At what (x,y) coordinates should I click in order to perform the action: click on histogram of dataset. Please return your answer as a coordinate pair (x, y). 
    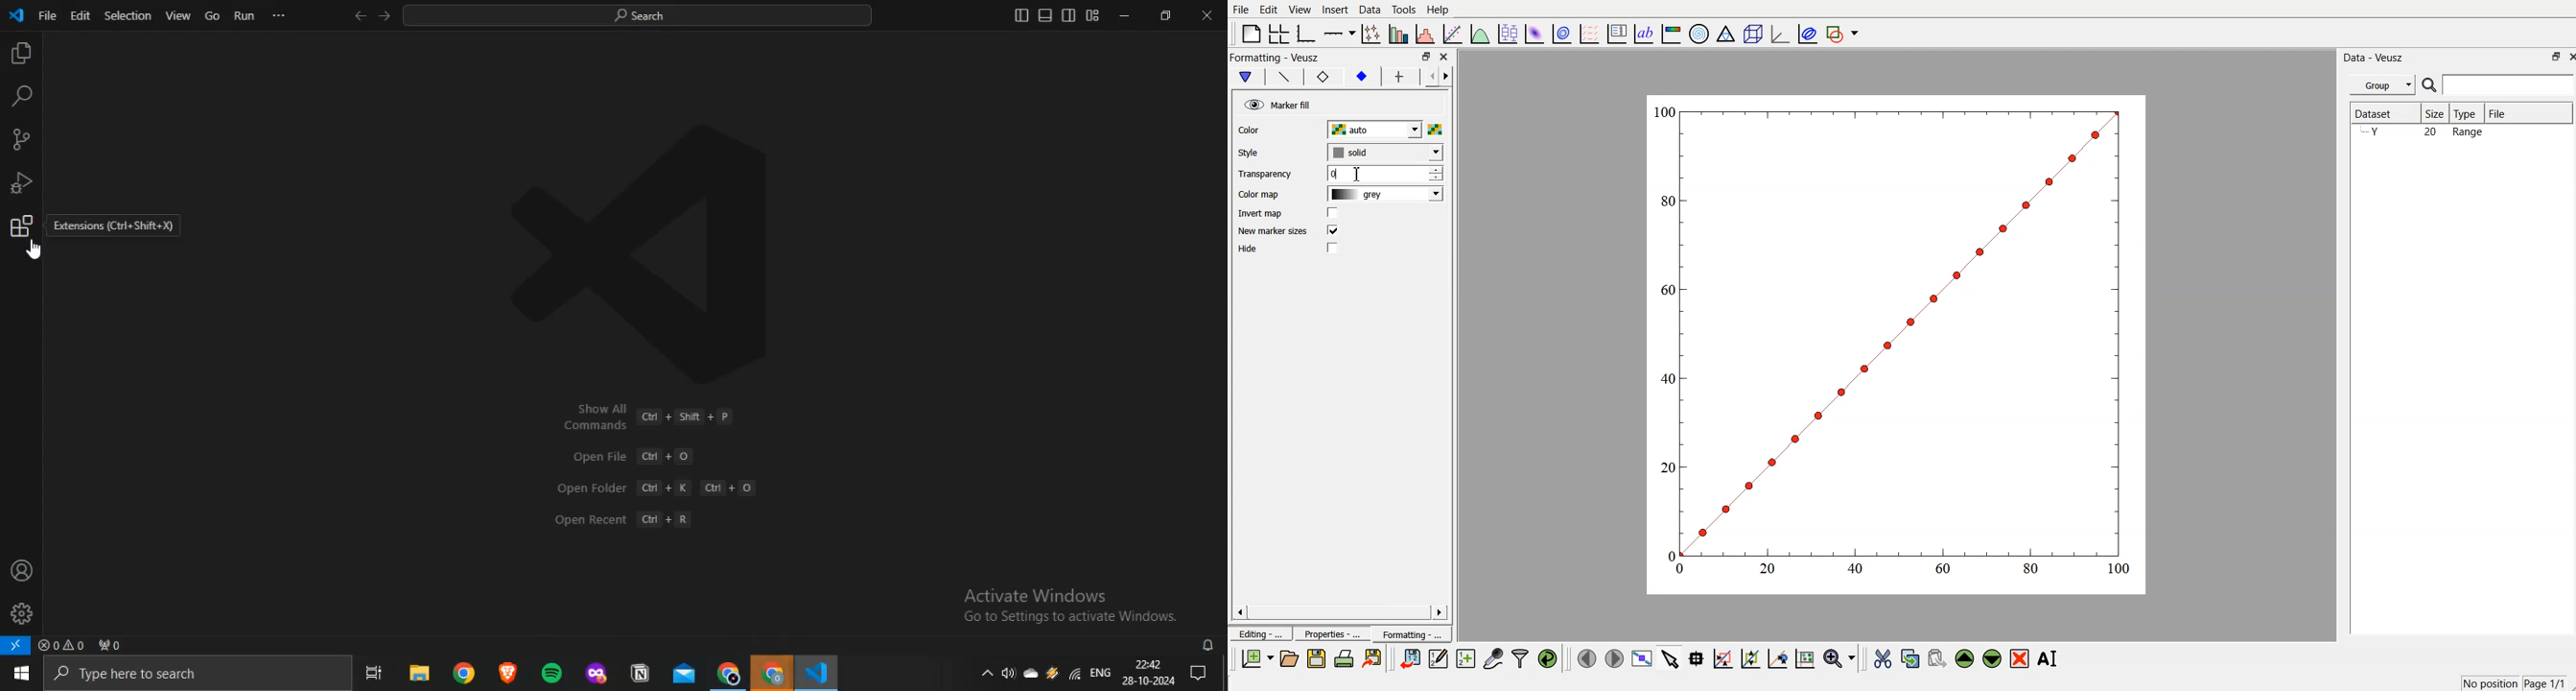
    Looking at the image, I should click on (1426, 34).